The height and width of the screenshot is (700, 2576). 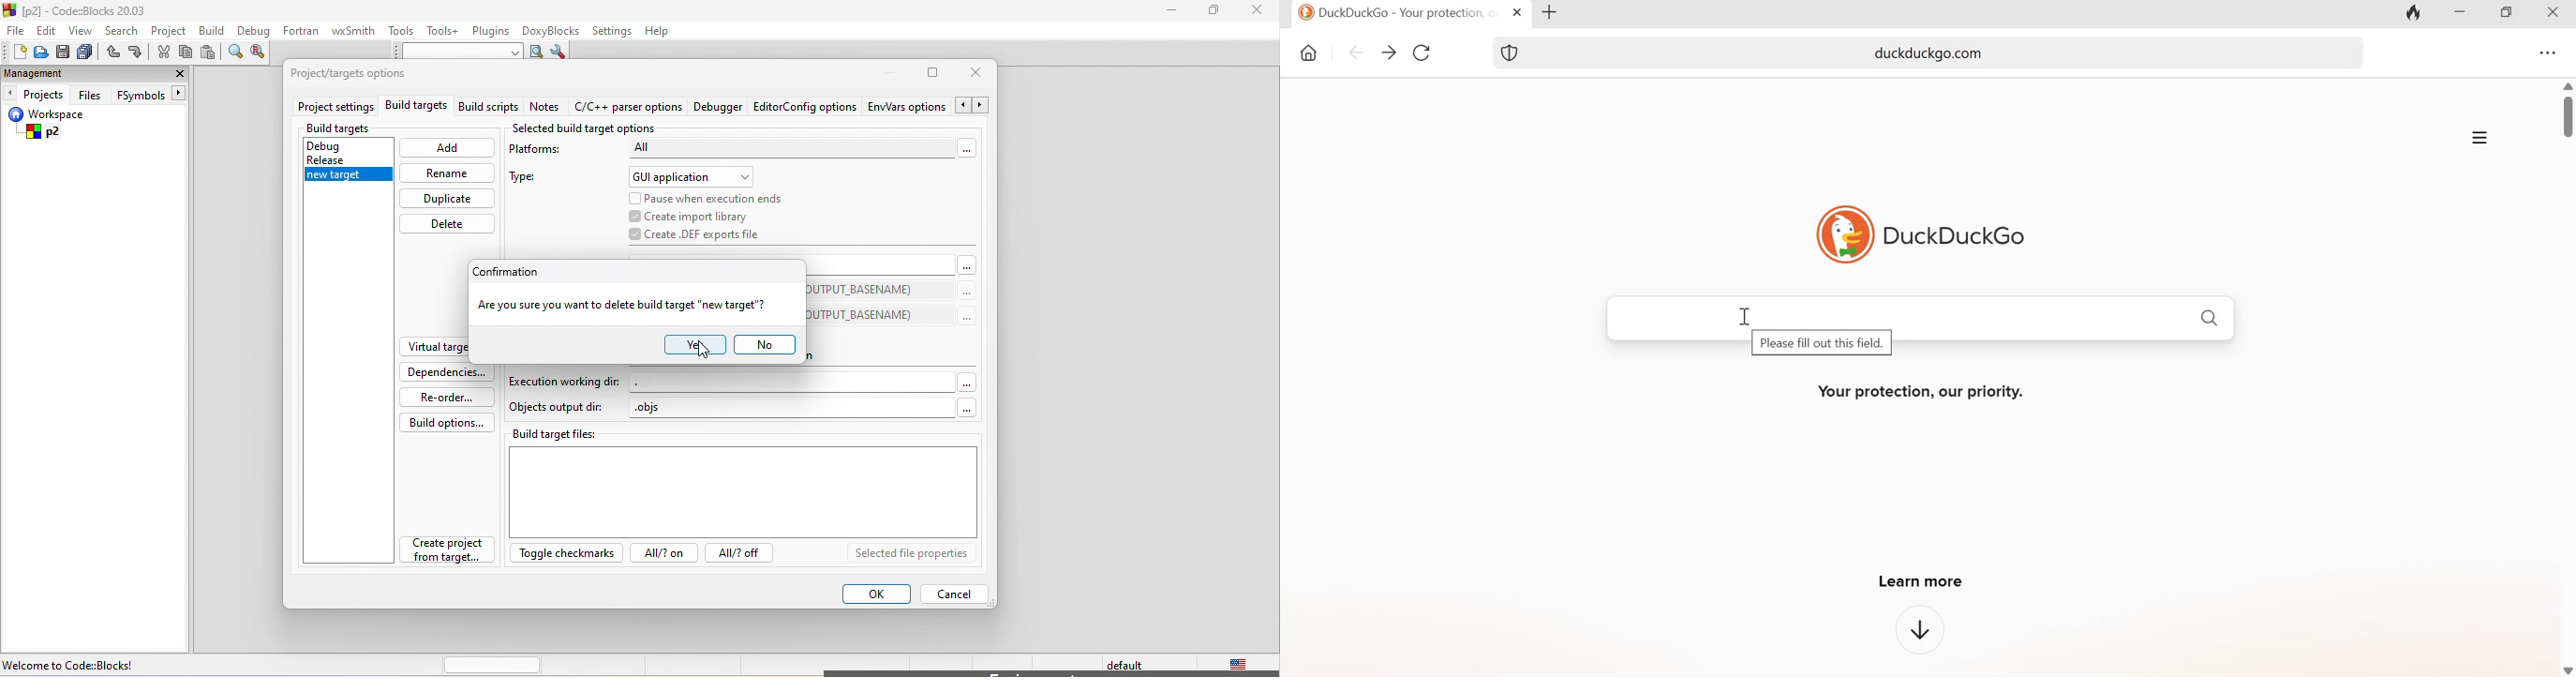 I want to click on edit, so click(x=48, y=32).